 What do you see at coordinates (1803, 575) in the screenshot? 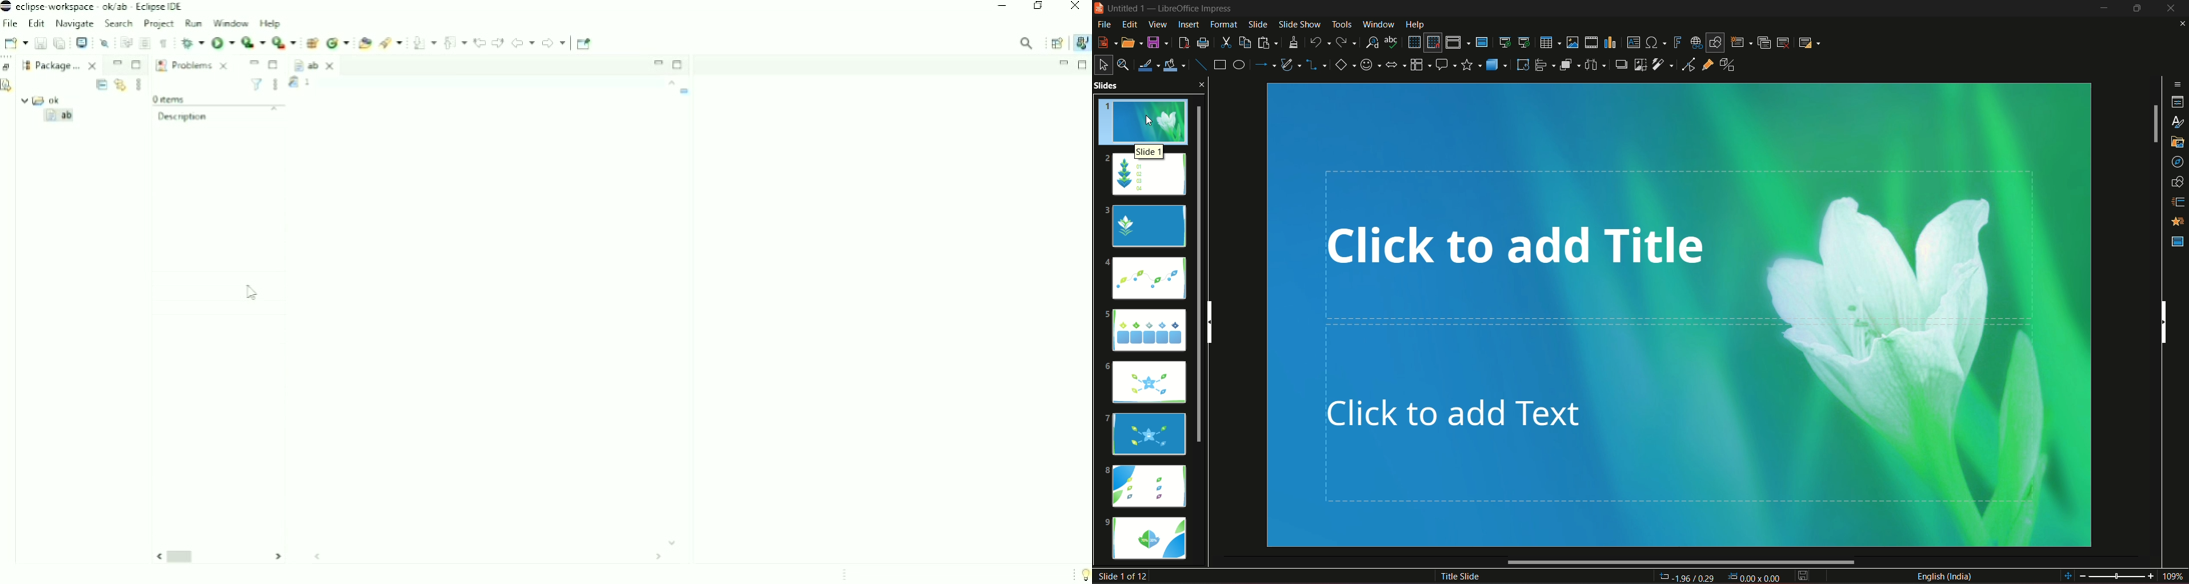
I see `save` at bounding box center [1803, 575].